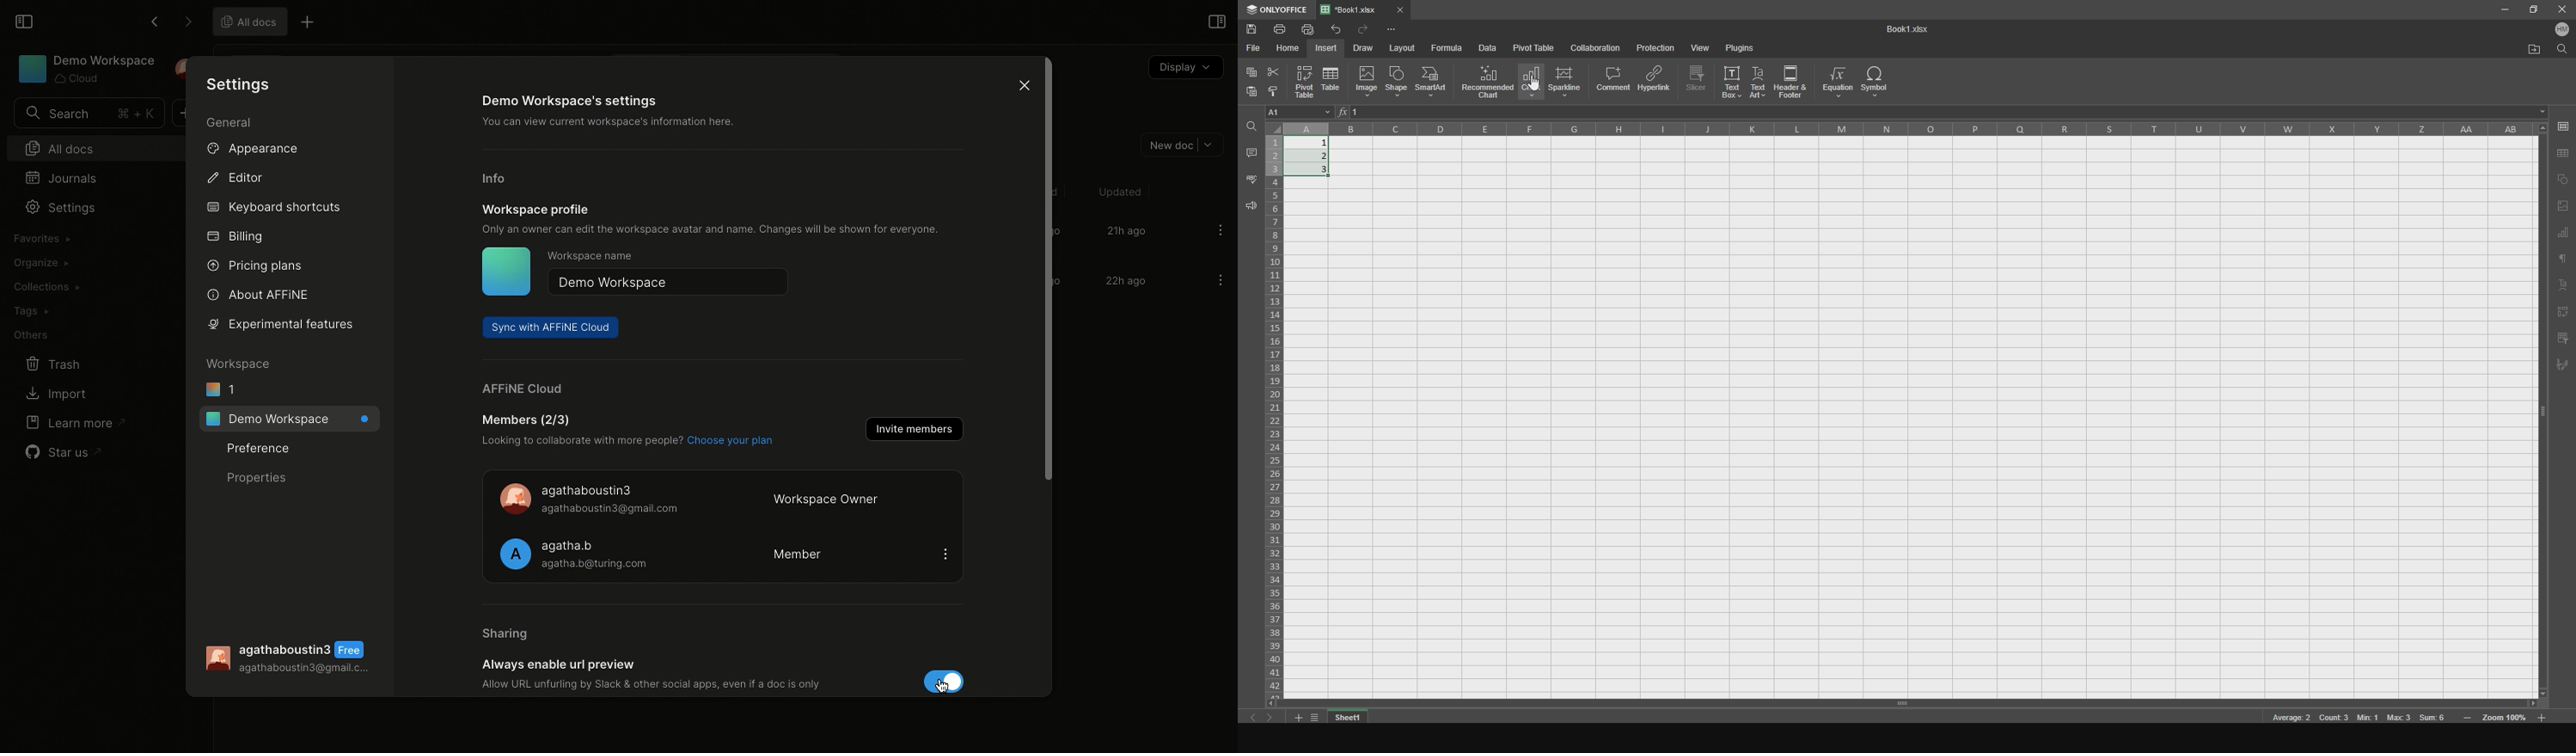 The width and height of the screenshot is (2576, 756). What do you see at coordinates (1655, 47) in the screenshot?
I see `protection` at bounding box center [1655, 47].